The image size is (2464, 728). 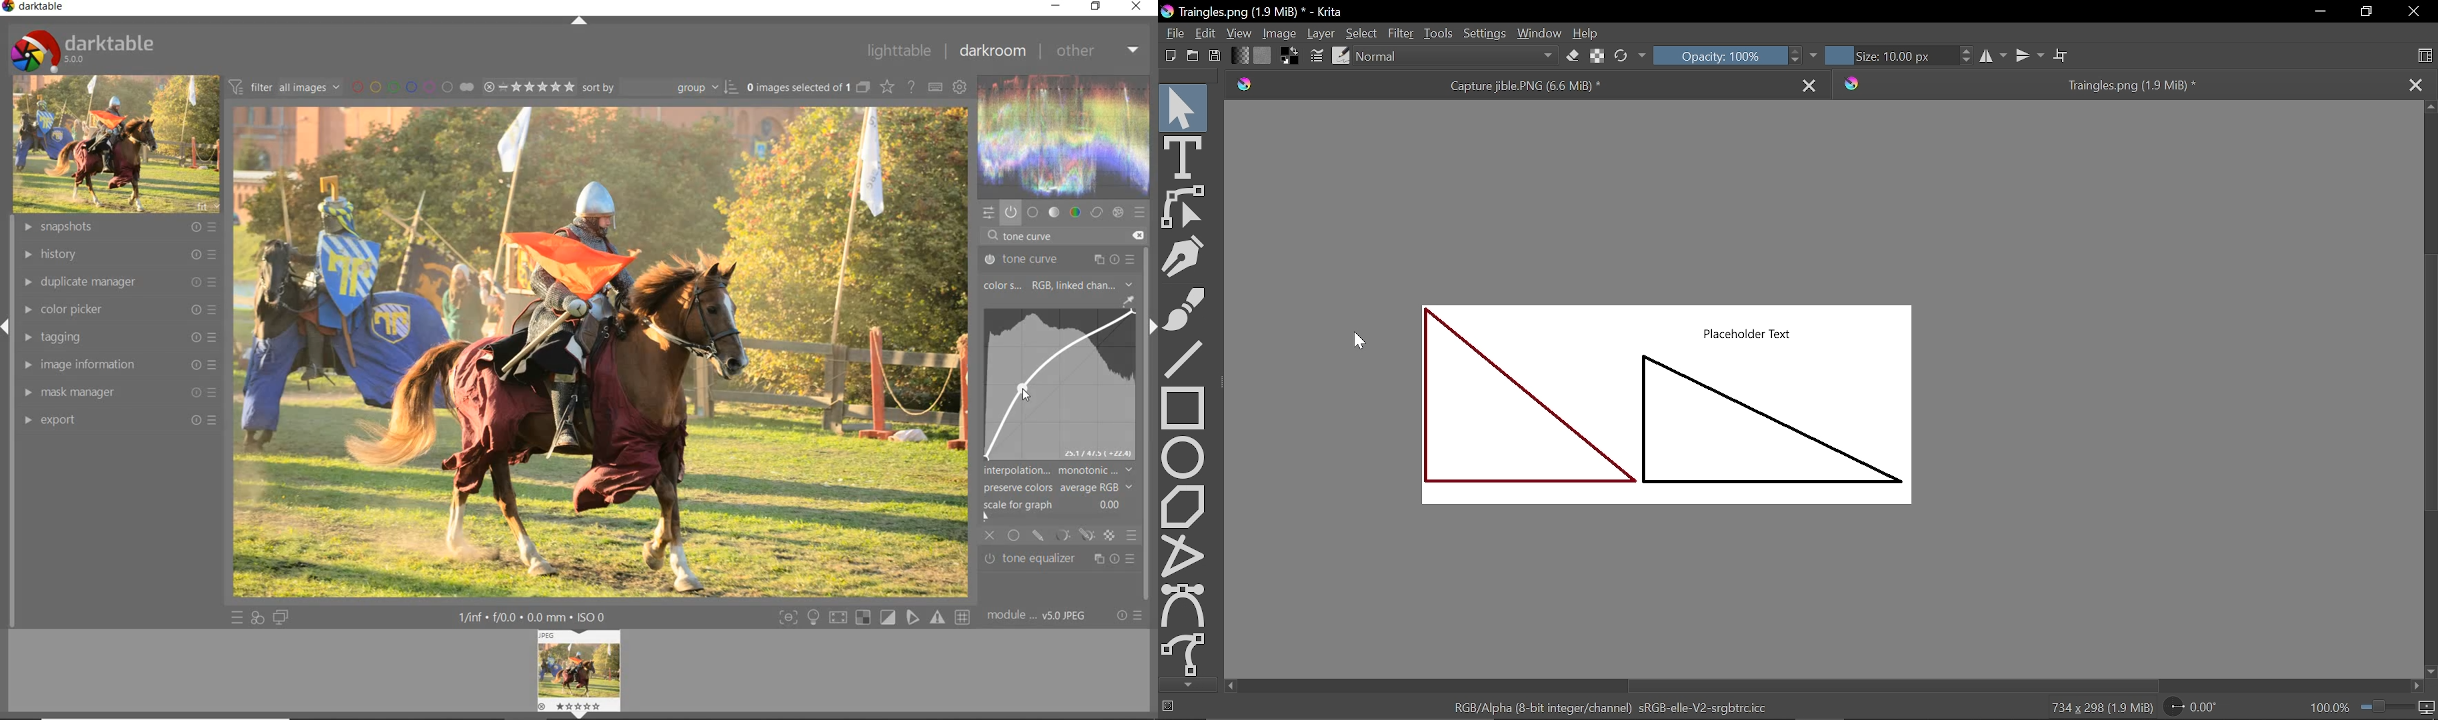 I want to click on New document, so click(x=1168, y=56).